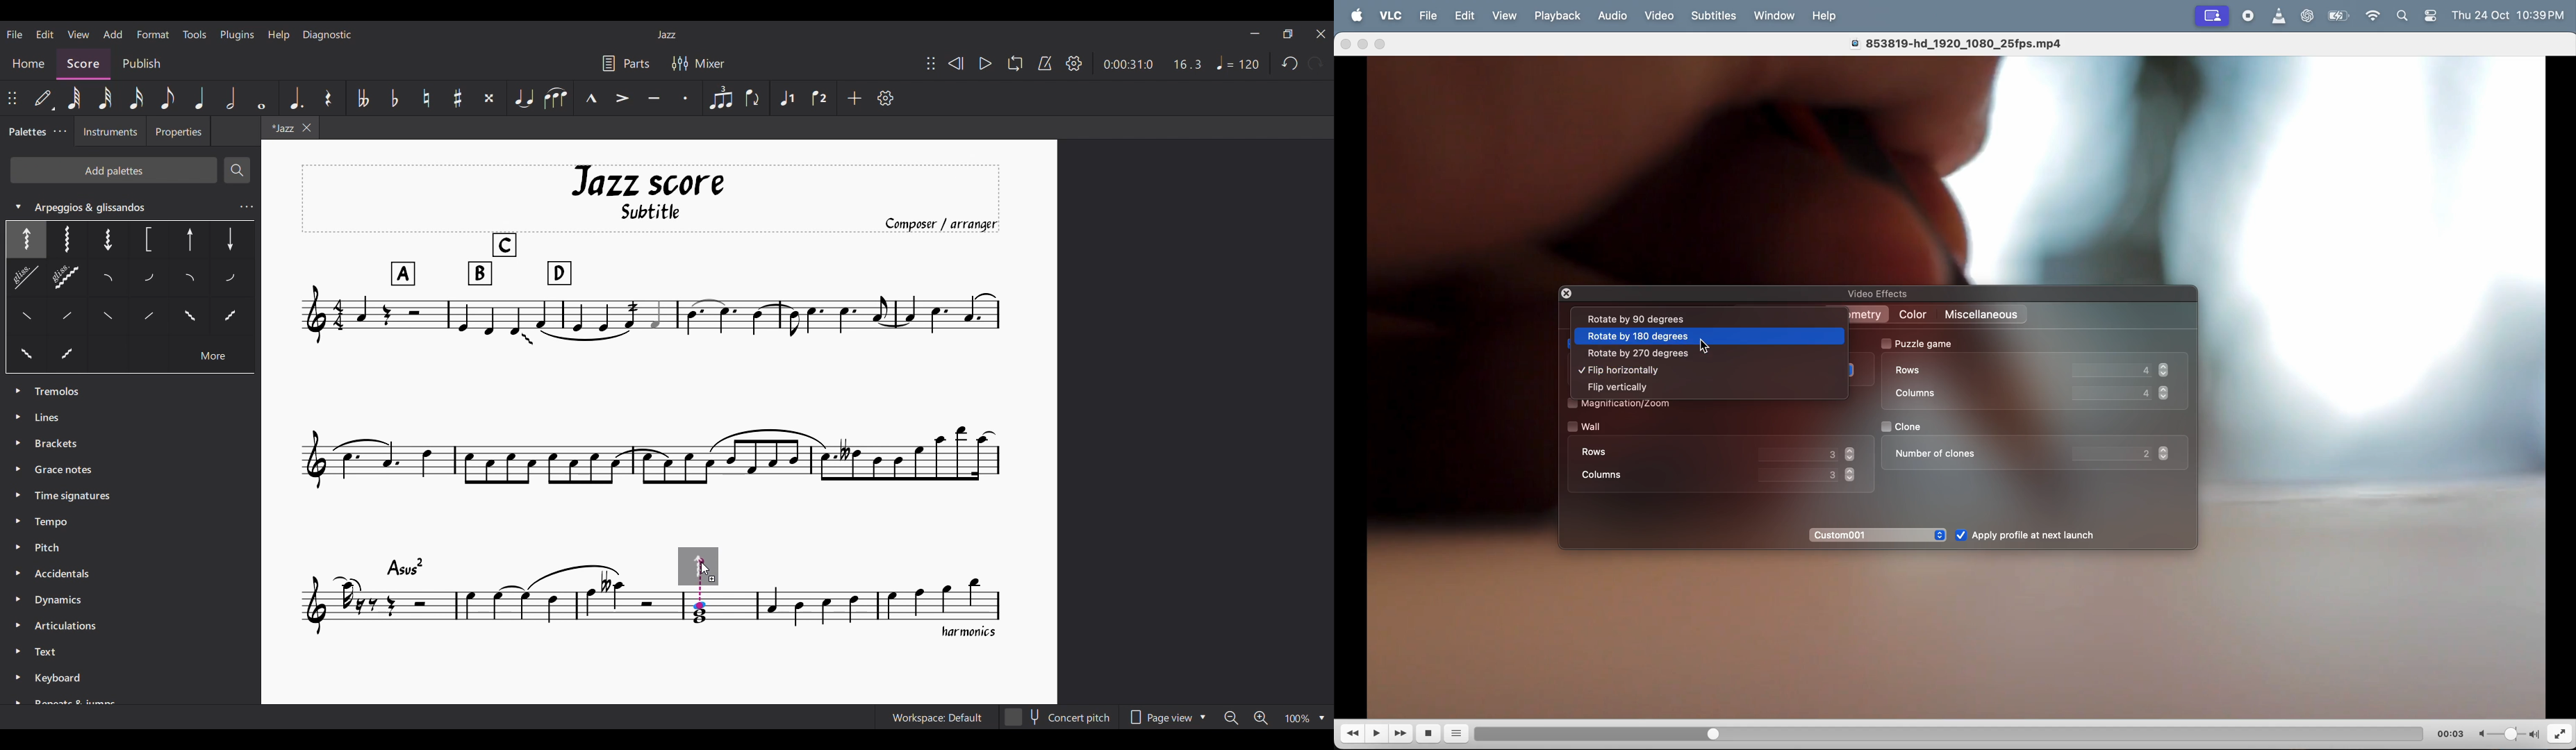 The image size is (2576, 756). What do you see at coordinates (54, 520) in the screenshot?
I see `Tempo` at bounding box center [54, 520].